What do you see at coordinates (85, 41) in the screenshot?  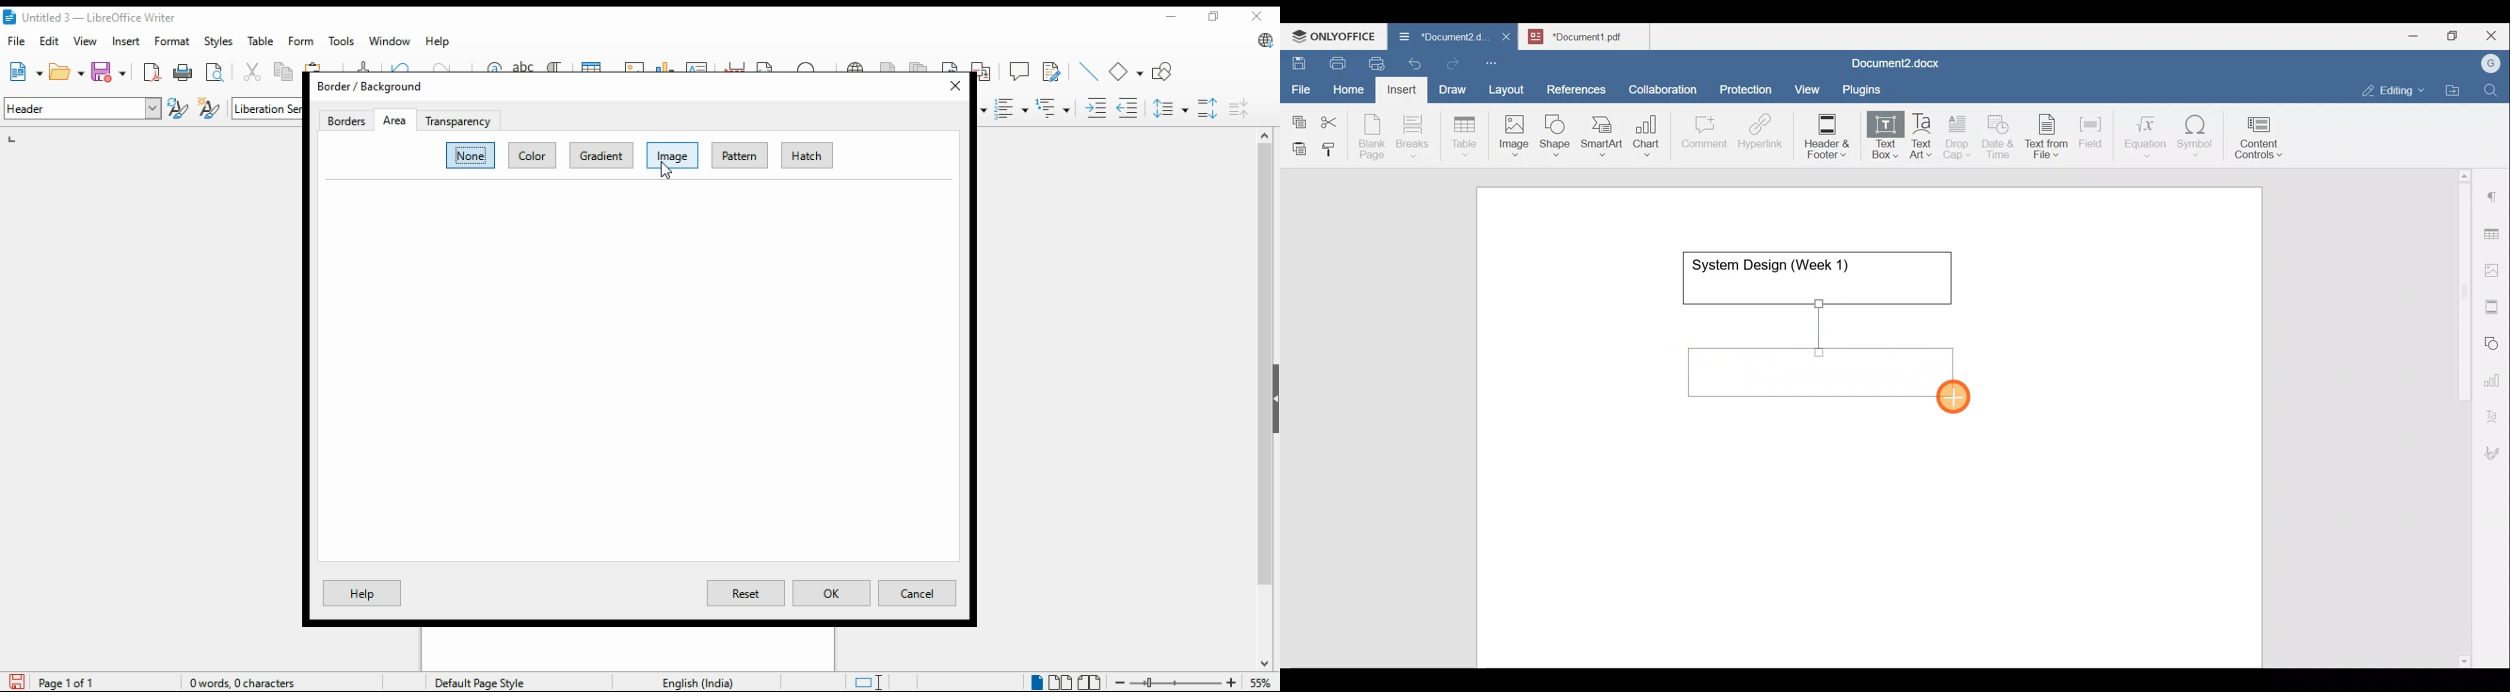 I see `view` at bounding box center [85, 41].